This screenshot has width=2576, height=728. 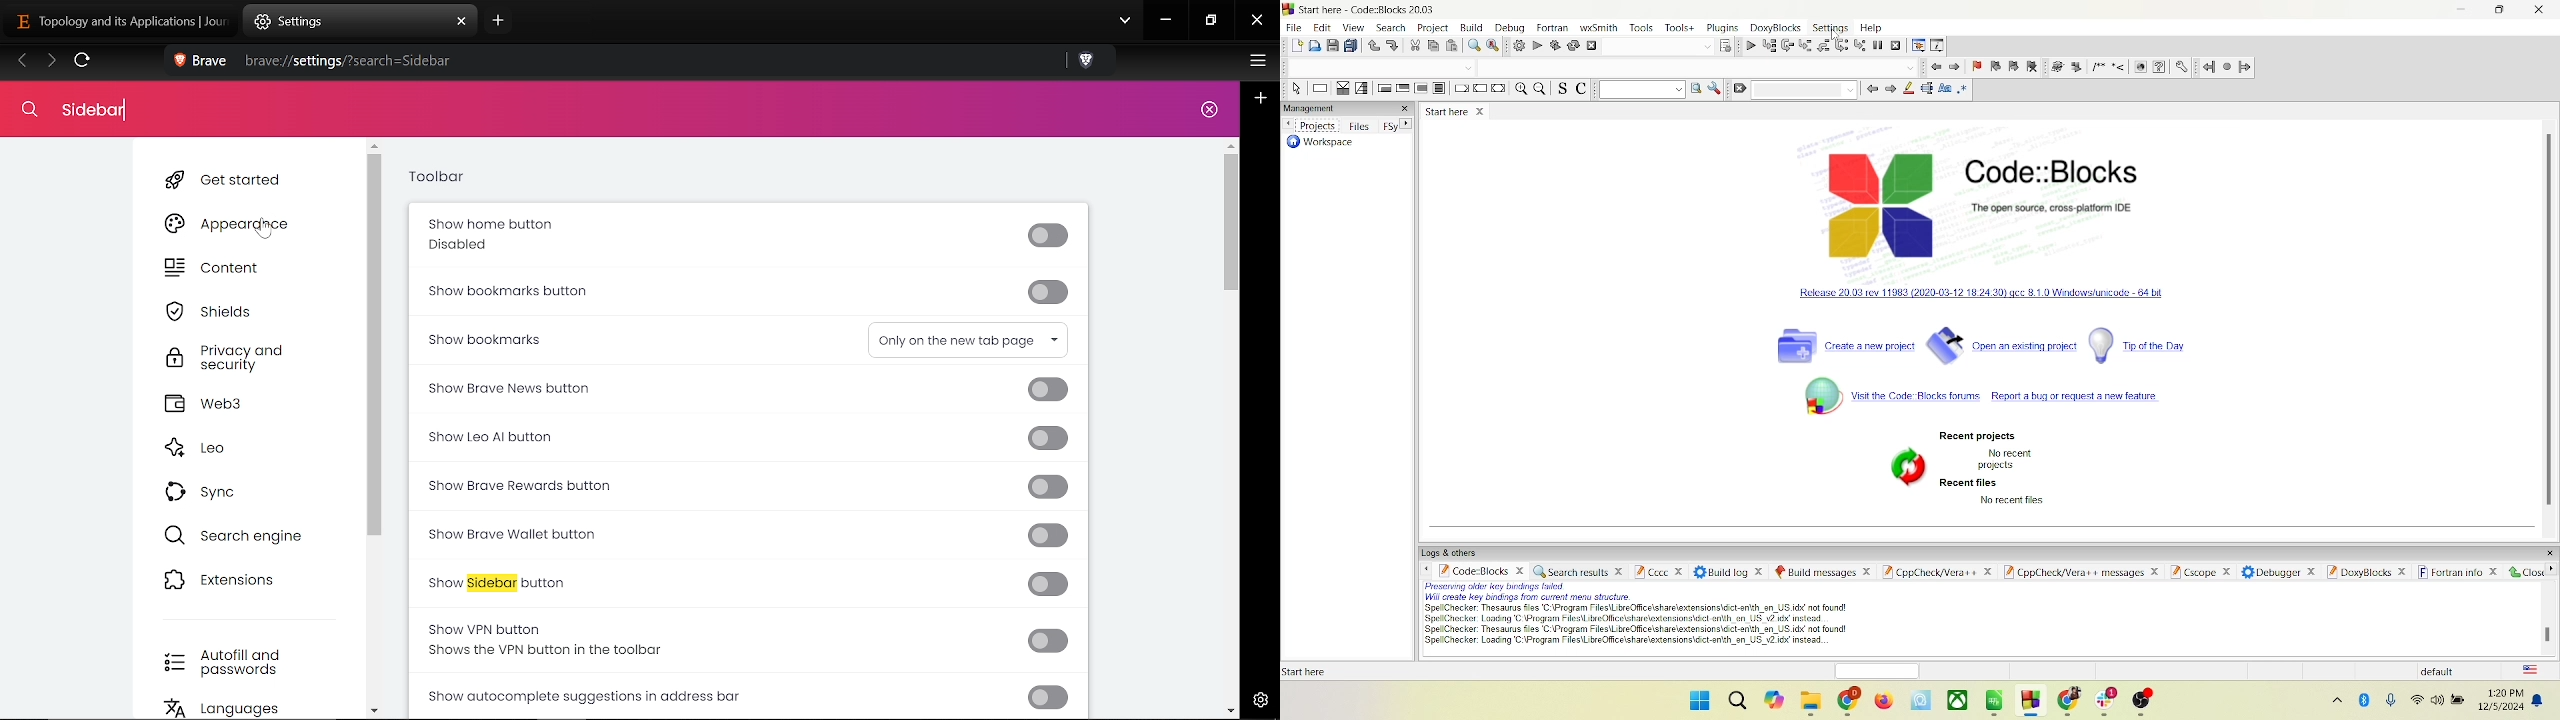 I want to click on zoom out, so click(x=1540, y=88).